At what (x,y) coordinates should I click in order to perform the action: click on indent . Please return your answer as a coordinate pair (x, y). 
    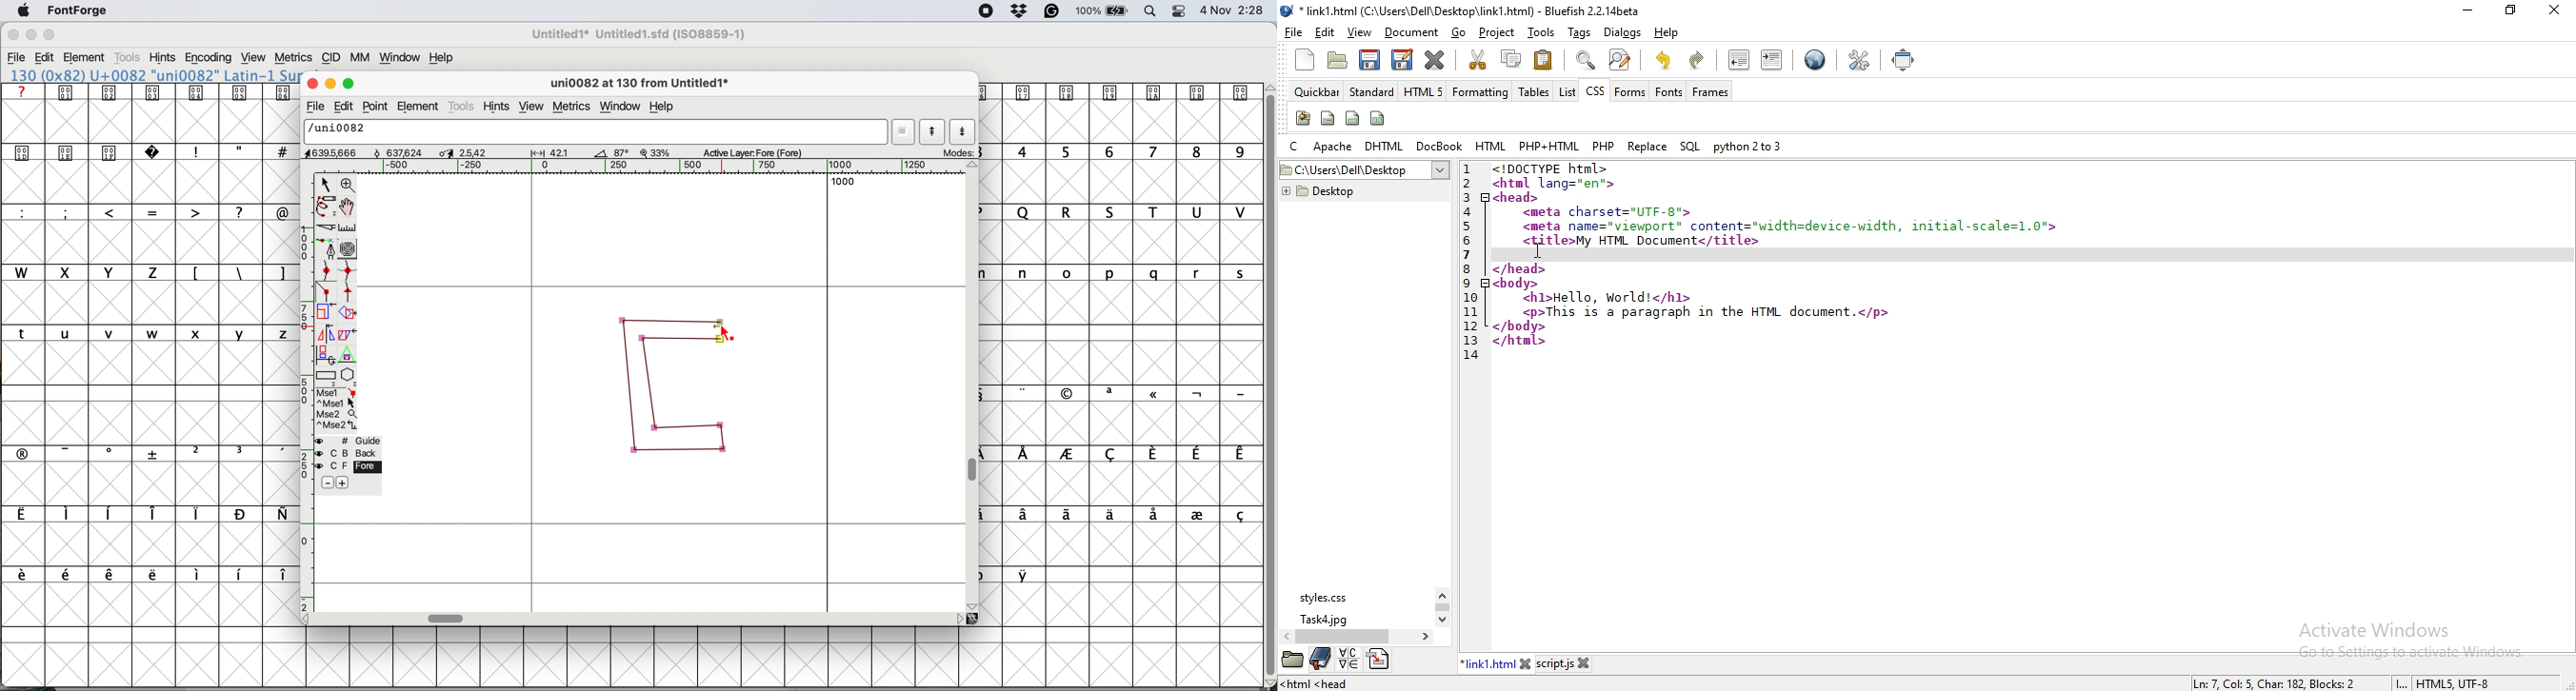
    Looking at the image, I should click on (1771, 60).